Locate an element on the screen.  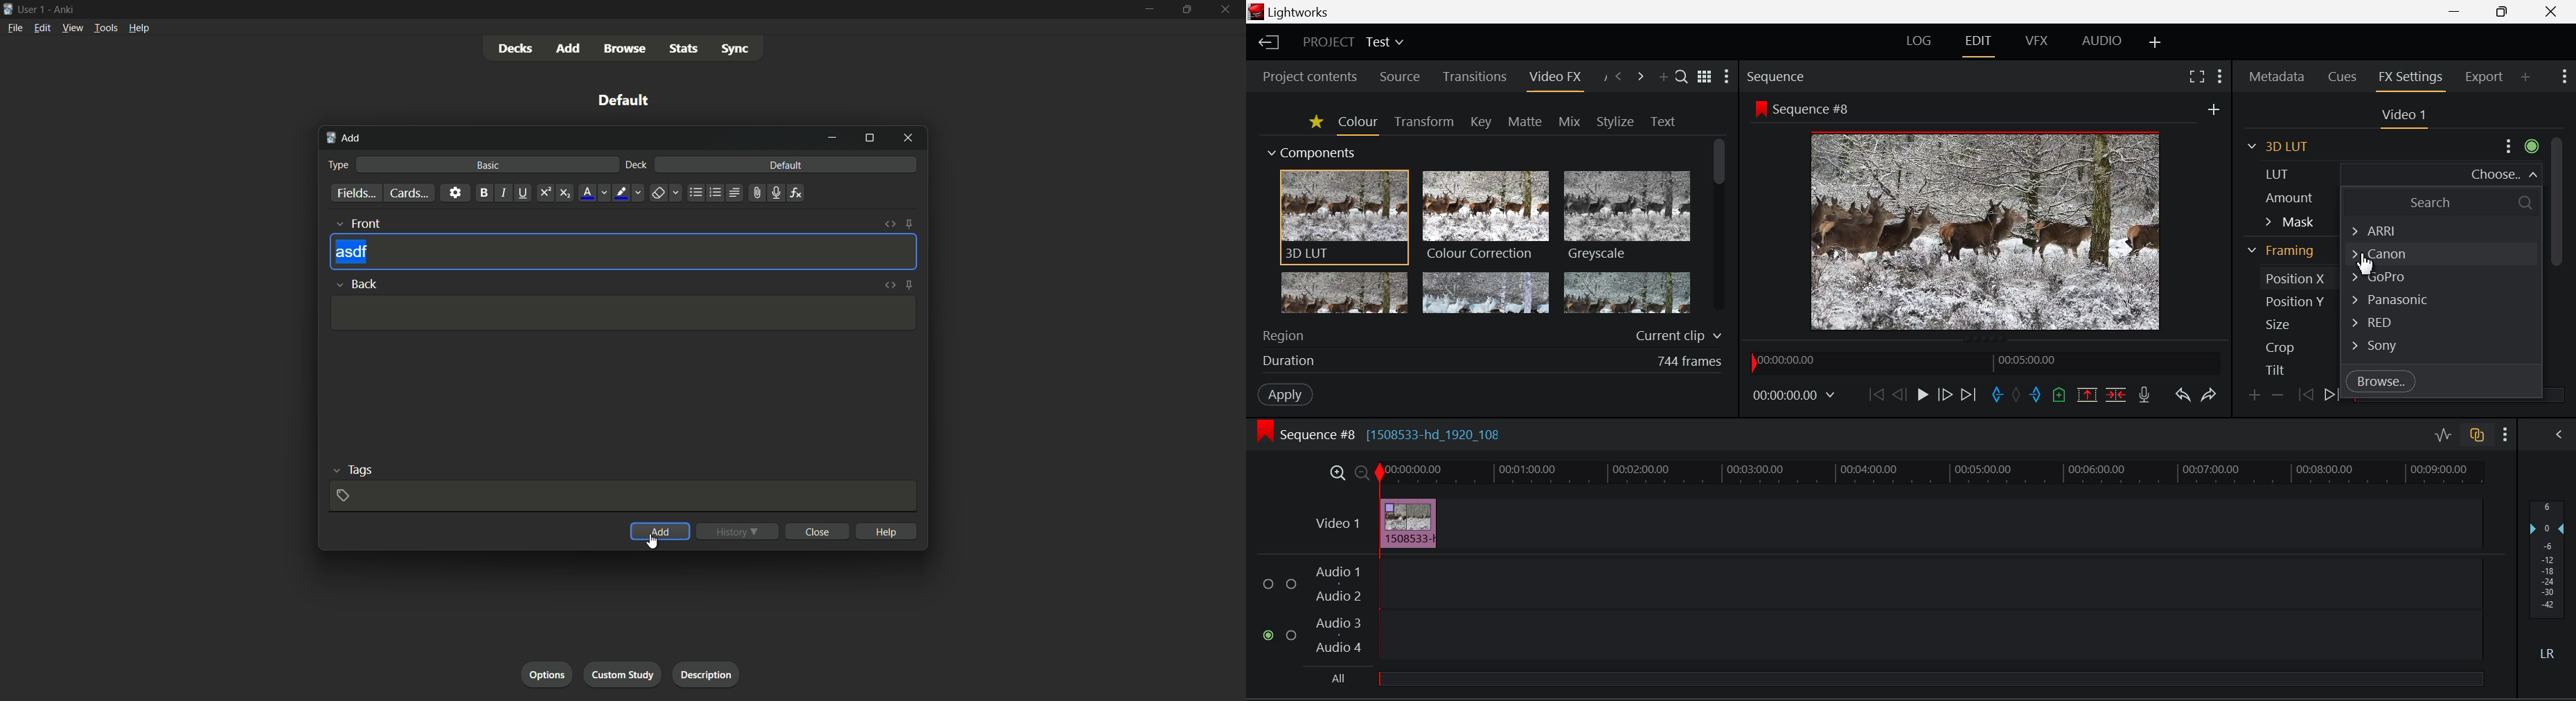
3D LUT is located at coordinates (1342, 218).